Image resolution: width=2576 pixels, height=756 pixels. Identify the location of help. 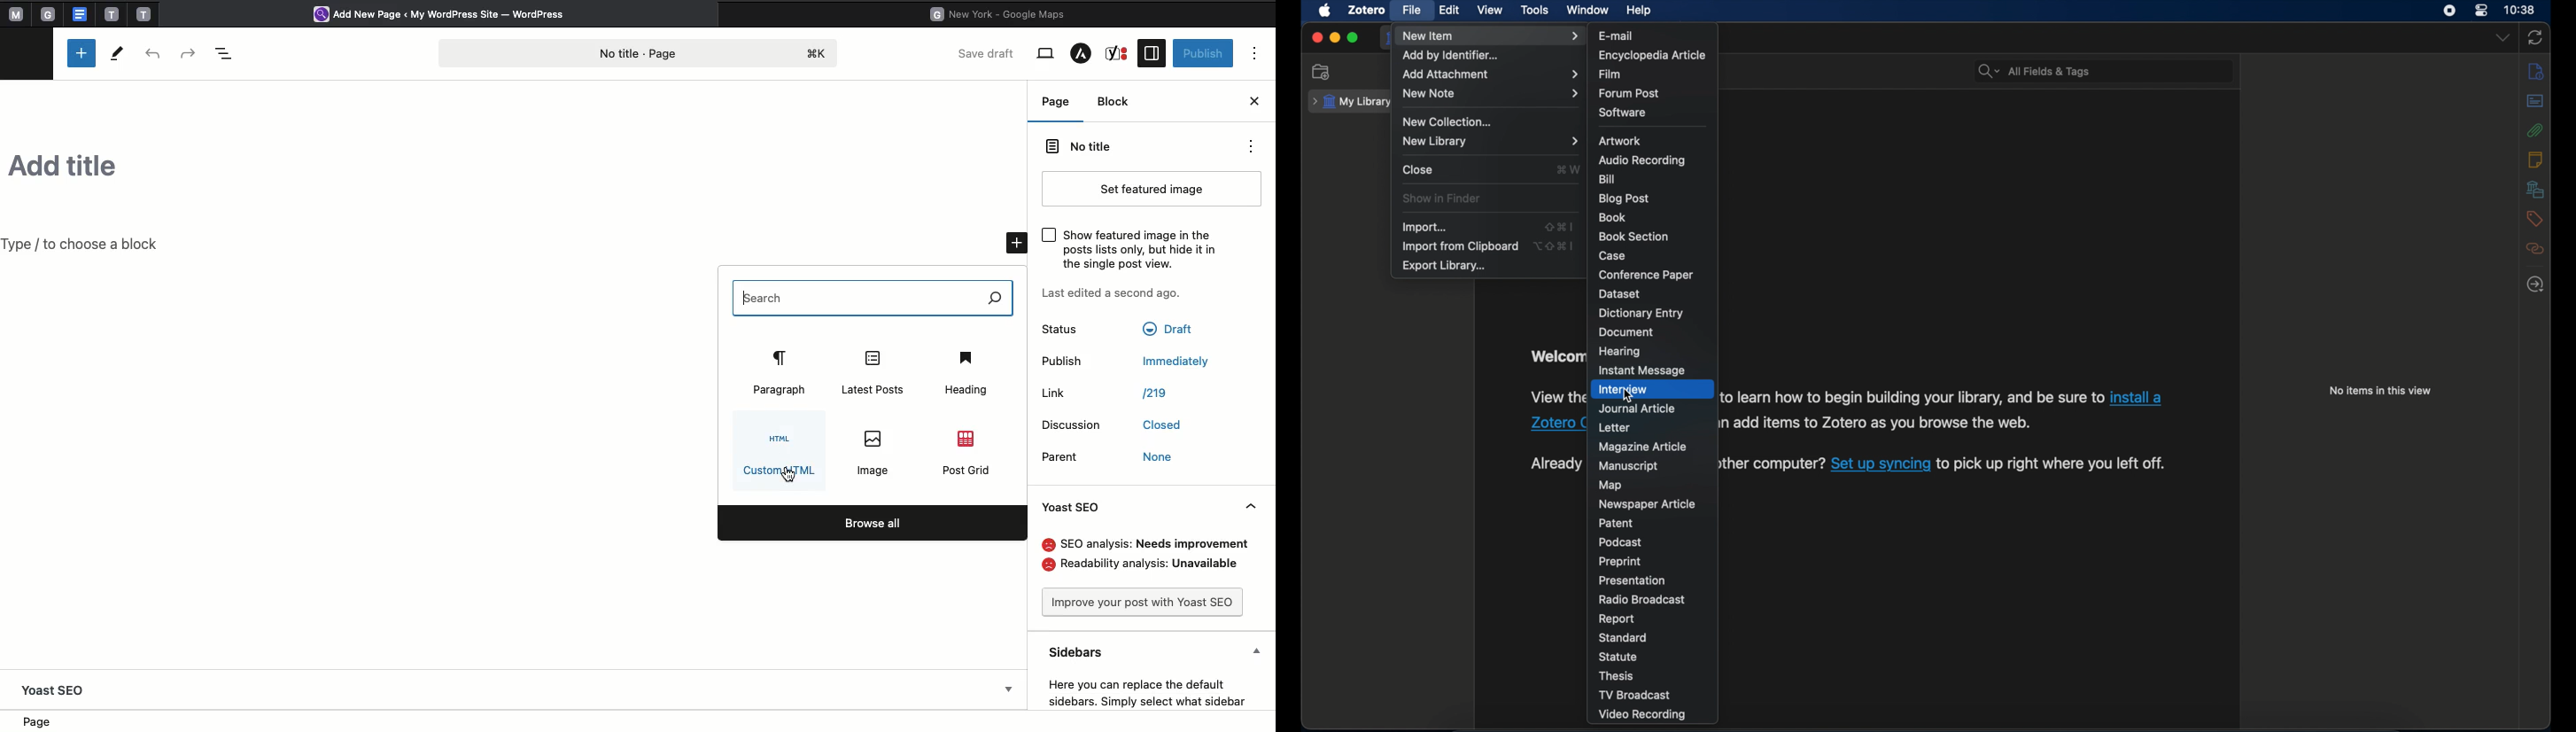
(1640, 11).